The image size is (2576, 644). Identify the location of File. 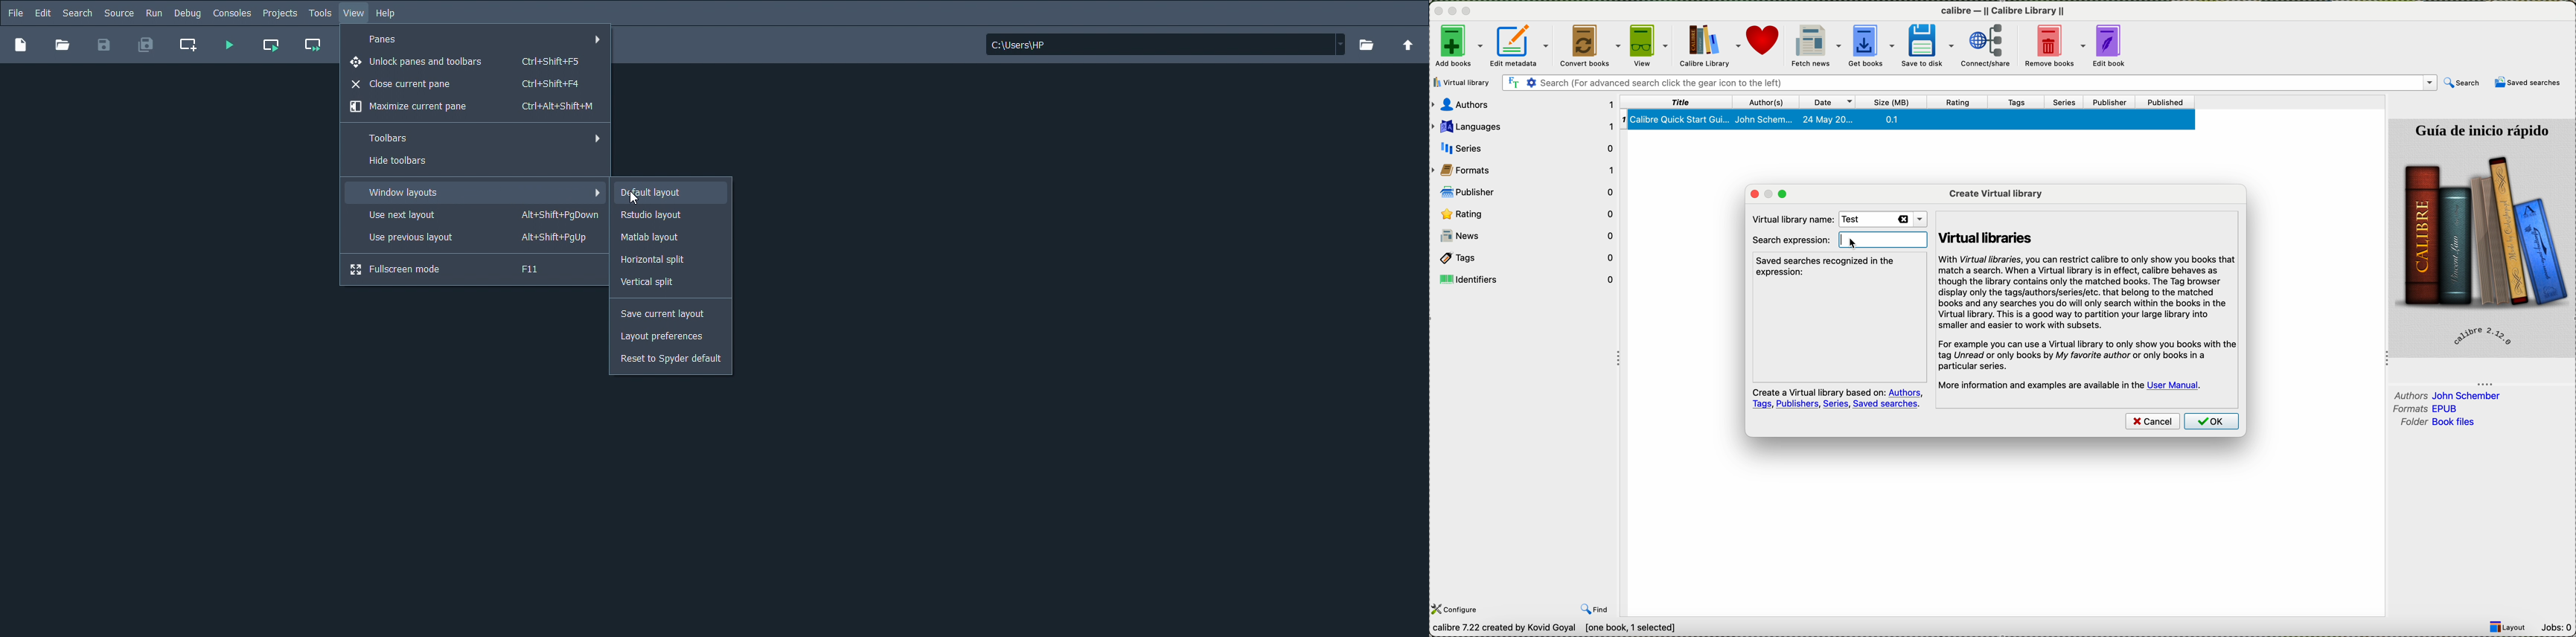
(14, 12).